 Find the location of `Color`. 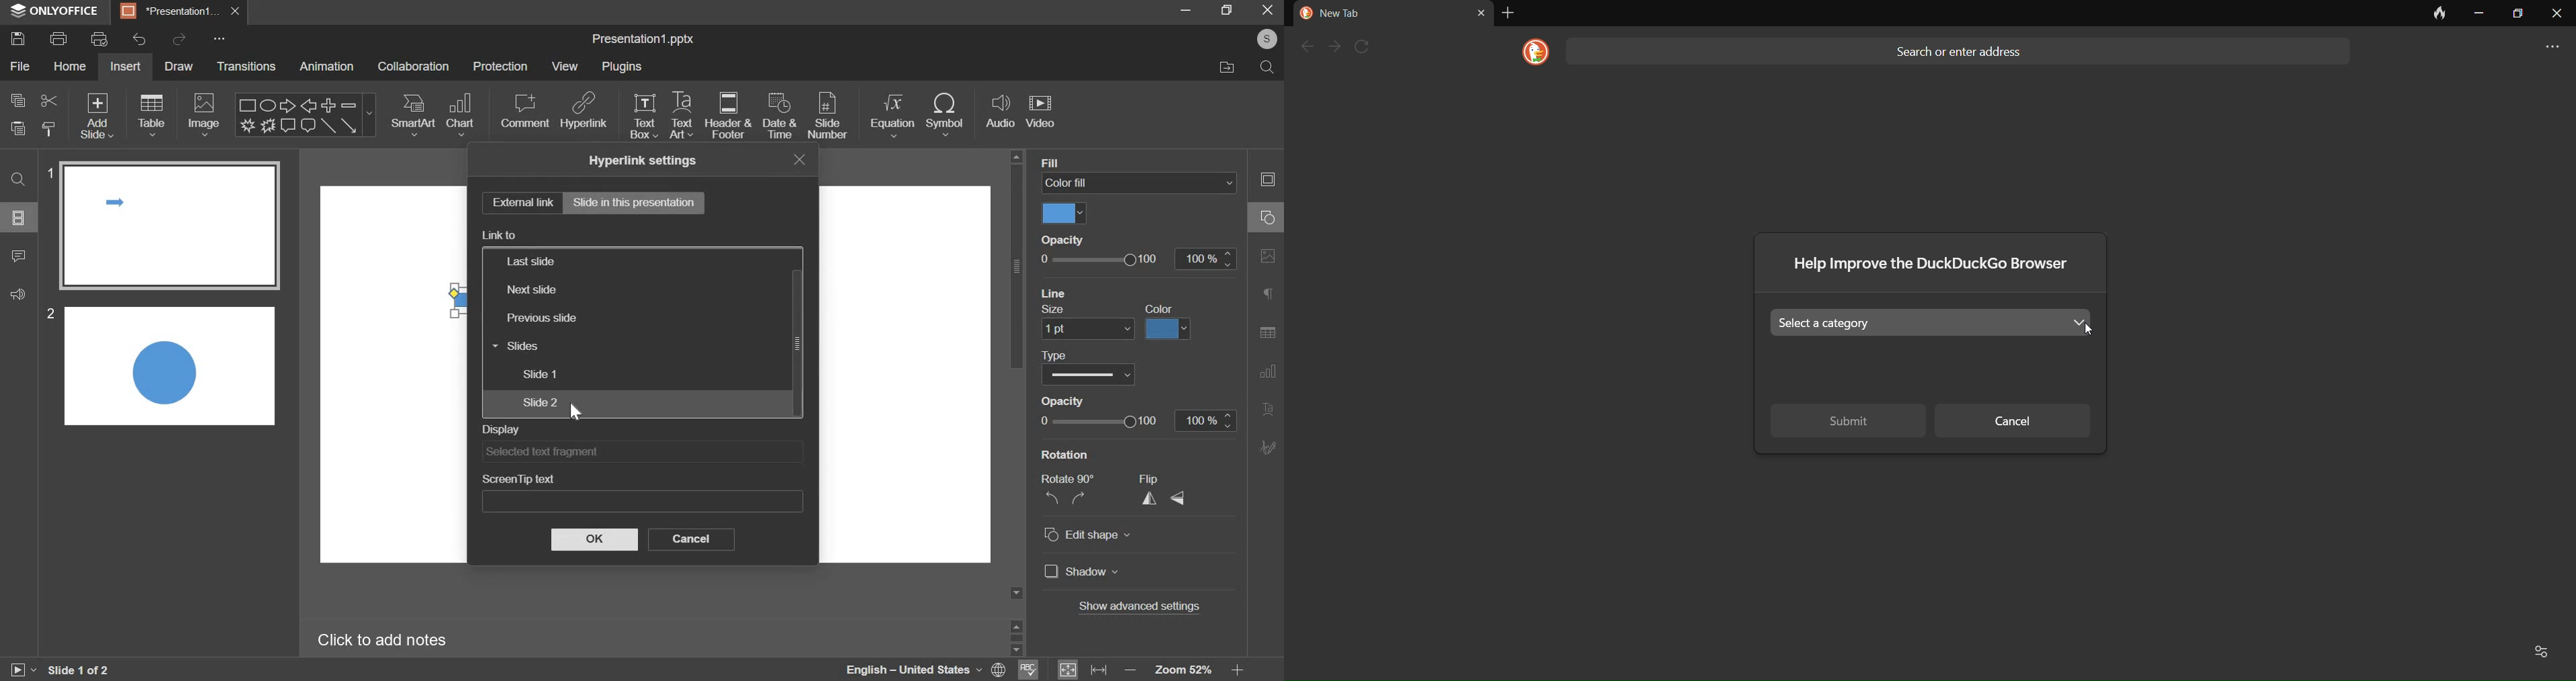

Color is located at coordinates (1160, 308).